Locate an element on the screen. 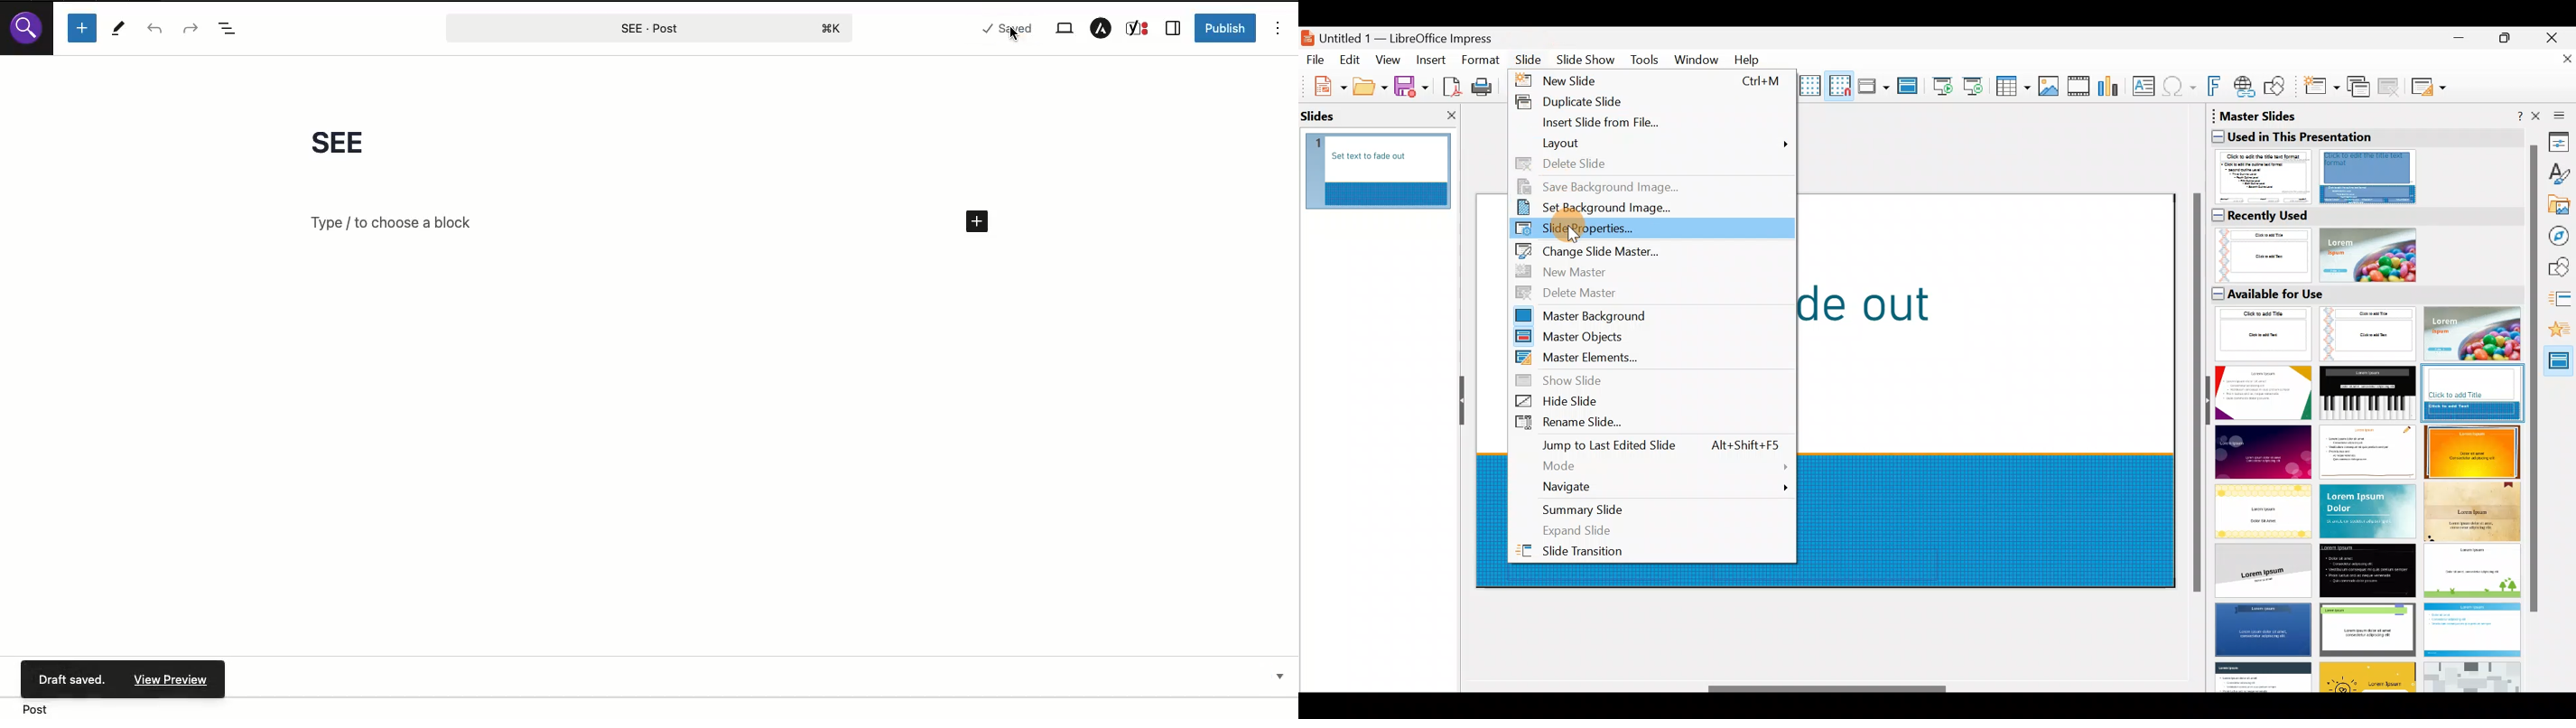 The width and height of the screenshot is (2576, 728). Start from current slide is located at coordinates (1977, 85).